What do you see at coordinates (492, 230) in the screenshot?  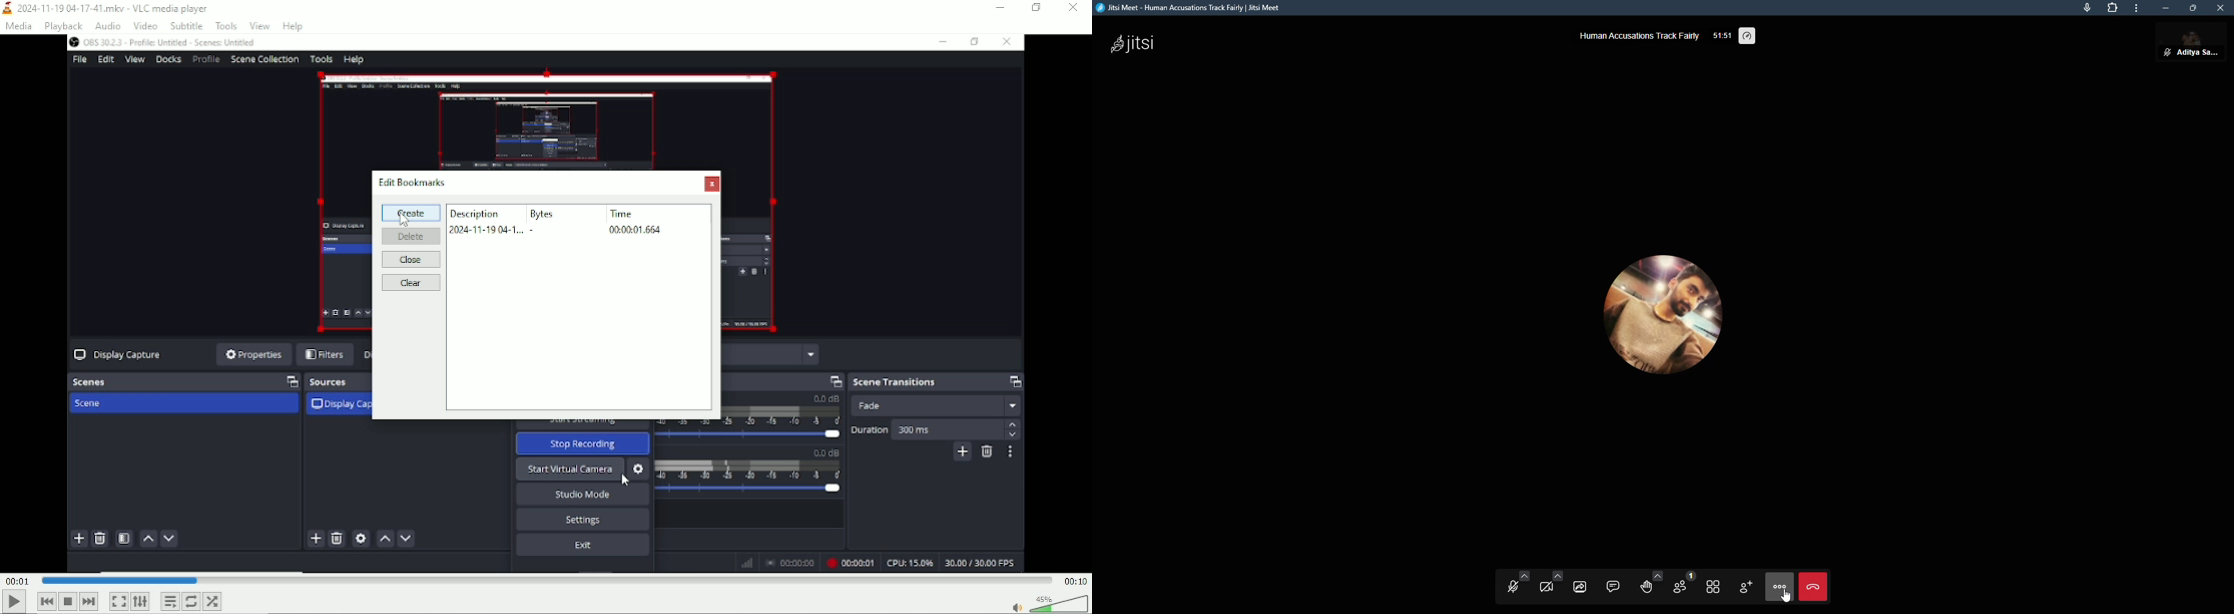 I see `2024-11-19 04-1` at bounding box center [492, 230].